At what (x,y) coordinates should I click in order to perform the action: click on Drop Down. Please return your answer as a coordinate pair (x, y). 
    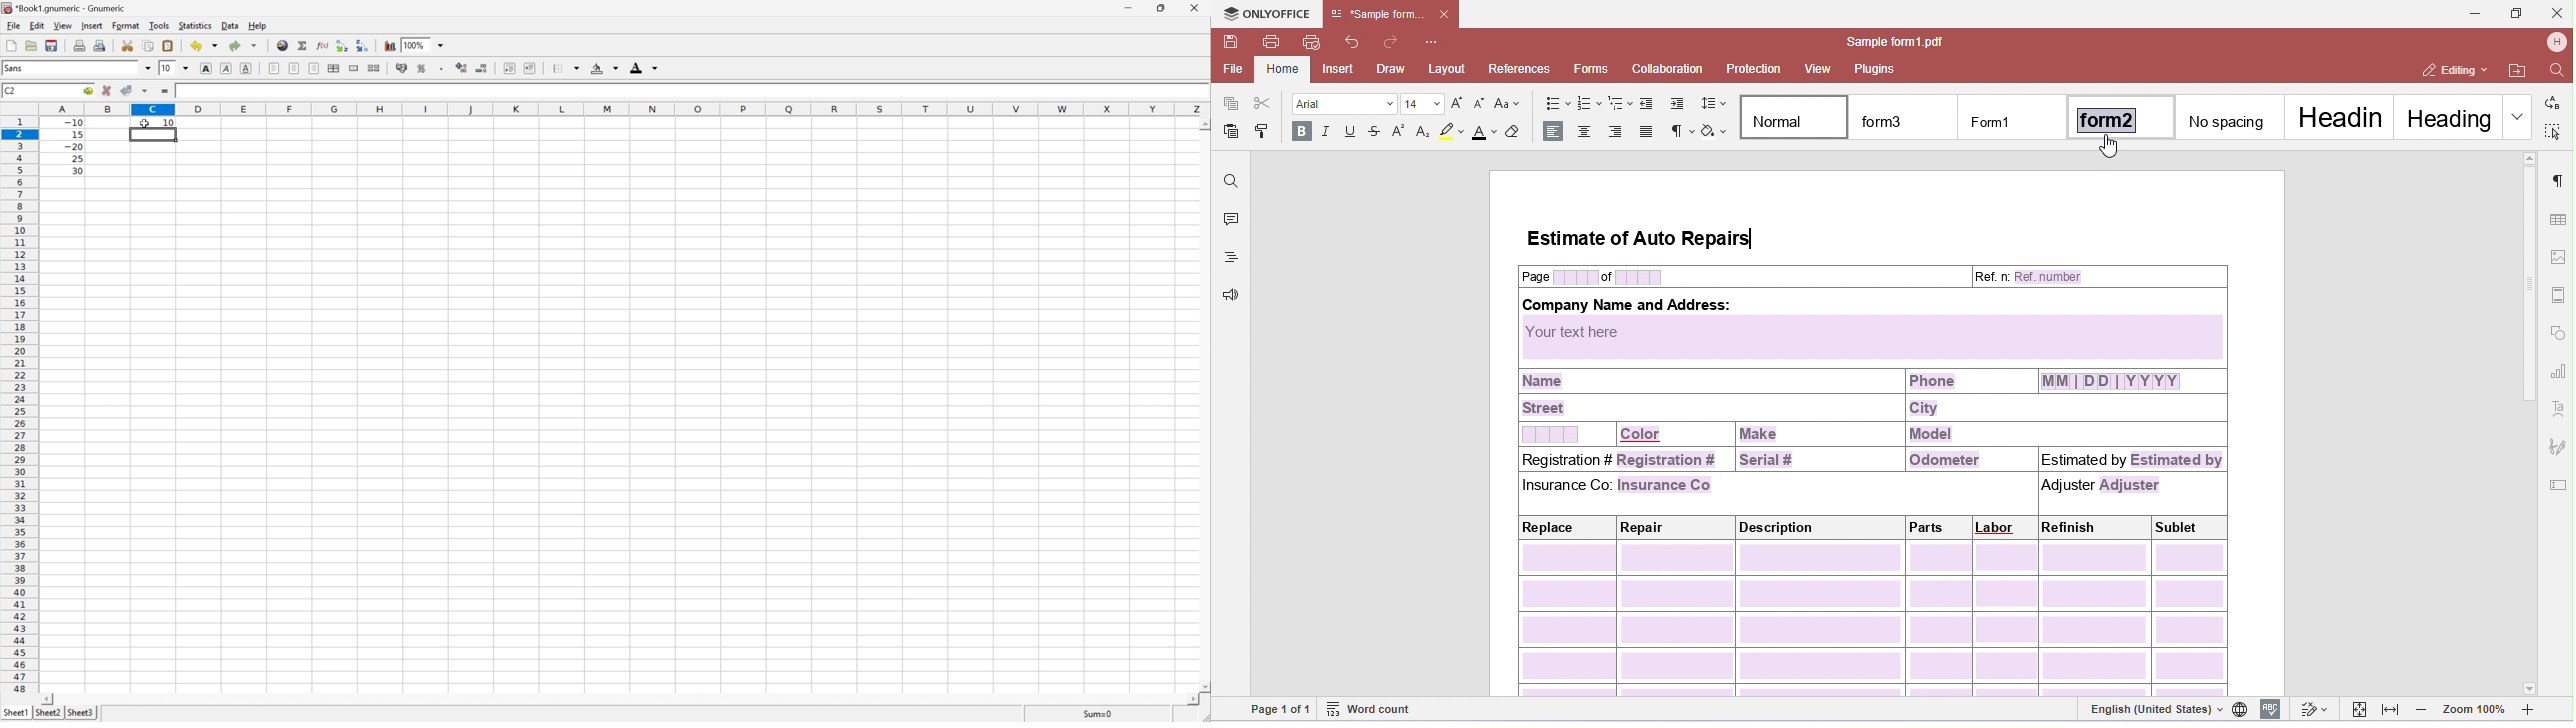
    Looking at the image, I should click on (579, 66).